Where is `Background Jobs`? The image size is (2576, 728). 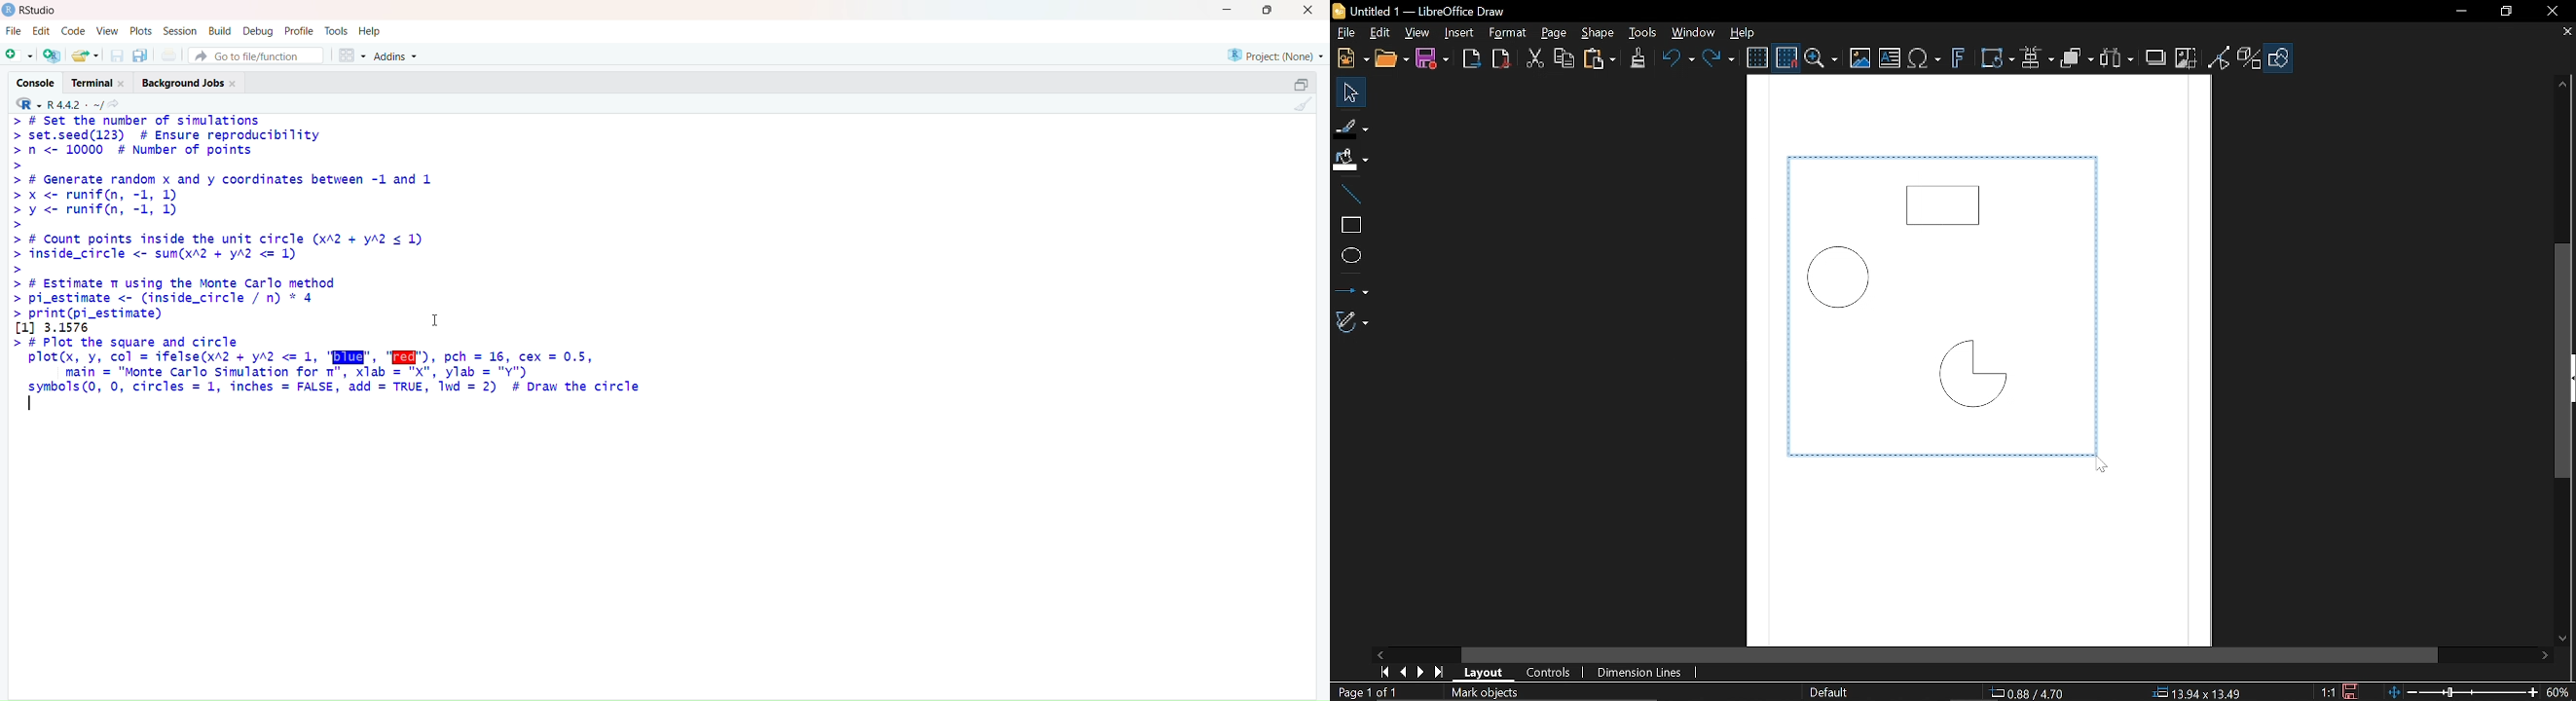
Background Jobs is located at coordinates (194, 82).